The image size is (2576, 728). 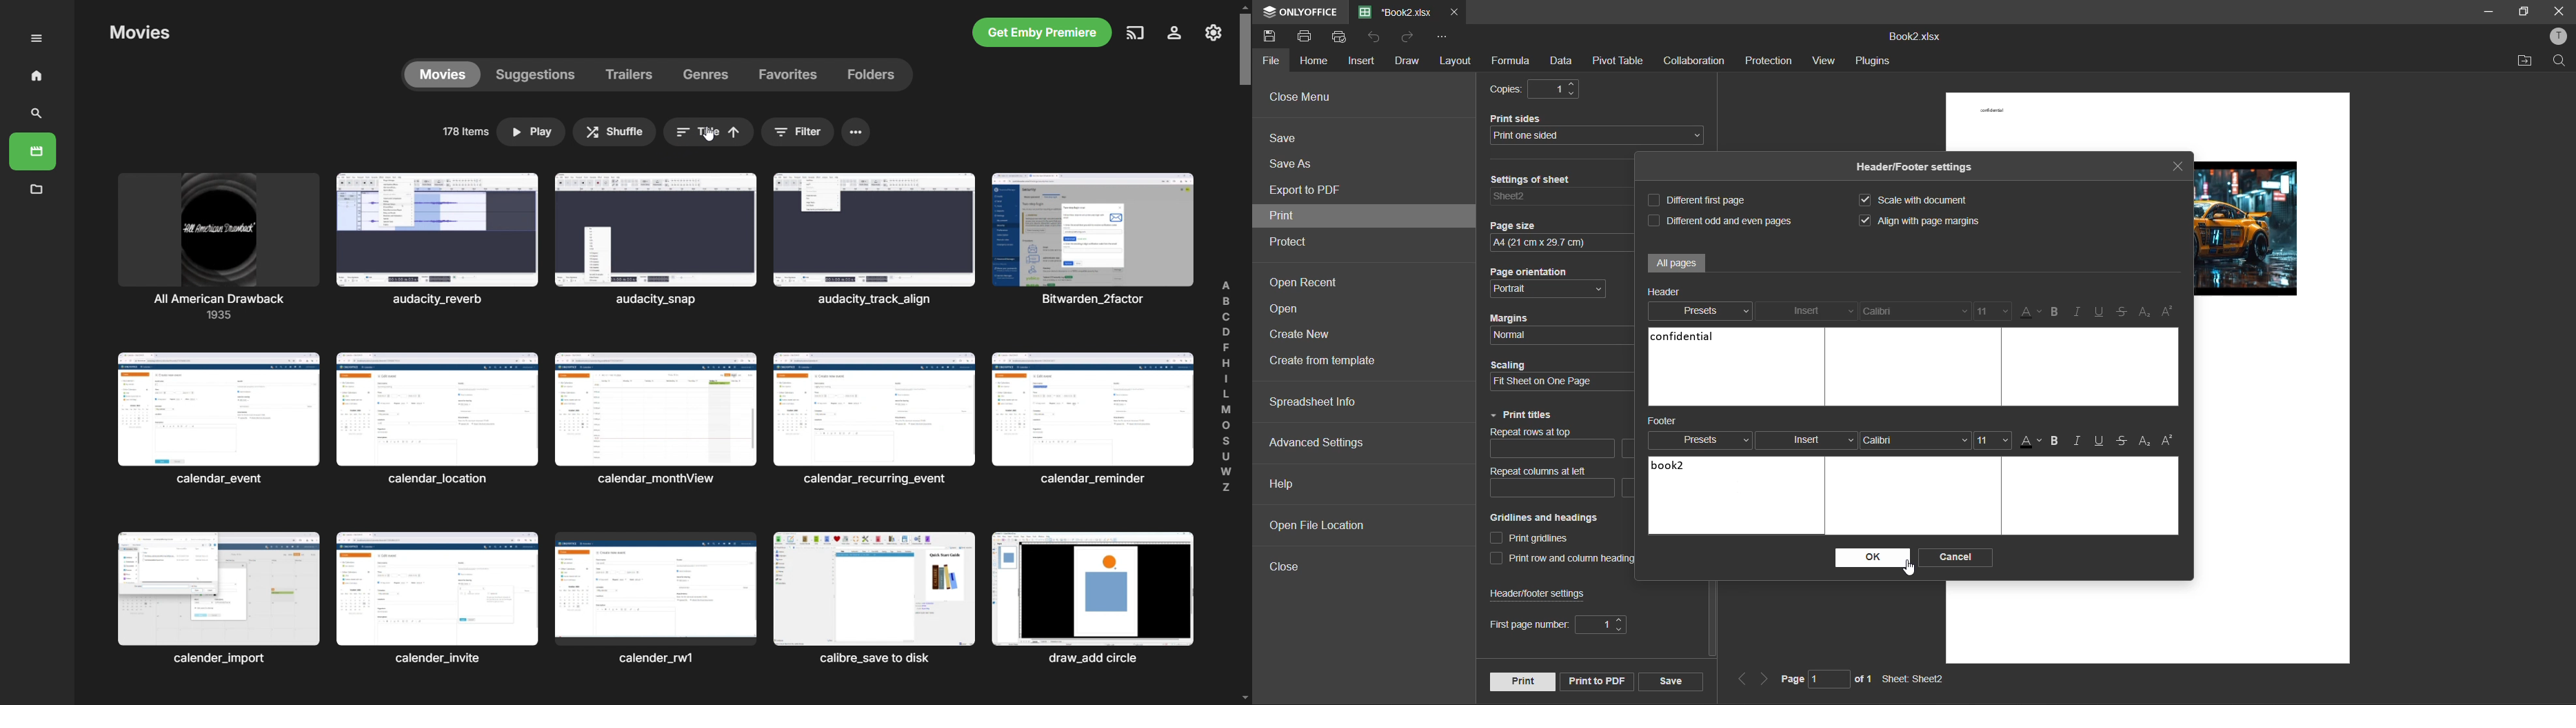 What do you see at coordinates (2558, 11) in the screenshot?
I see `close` at bounding box center [2558, 11].